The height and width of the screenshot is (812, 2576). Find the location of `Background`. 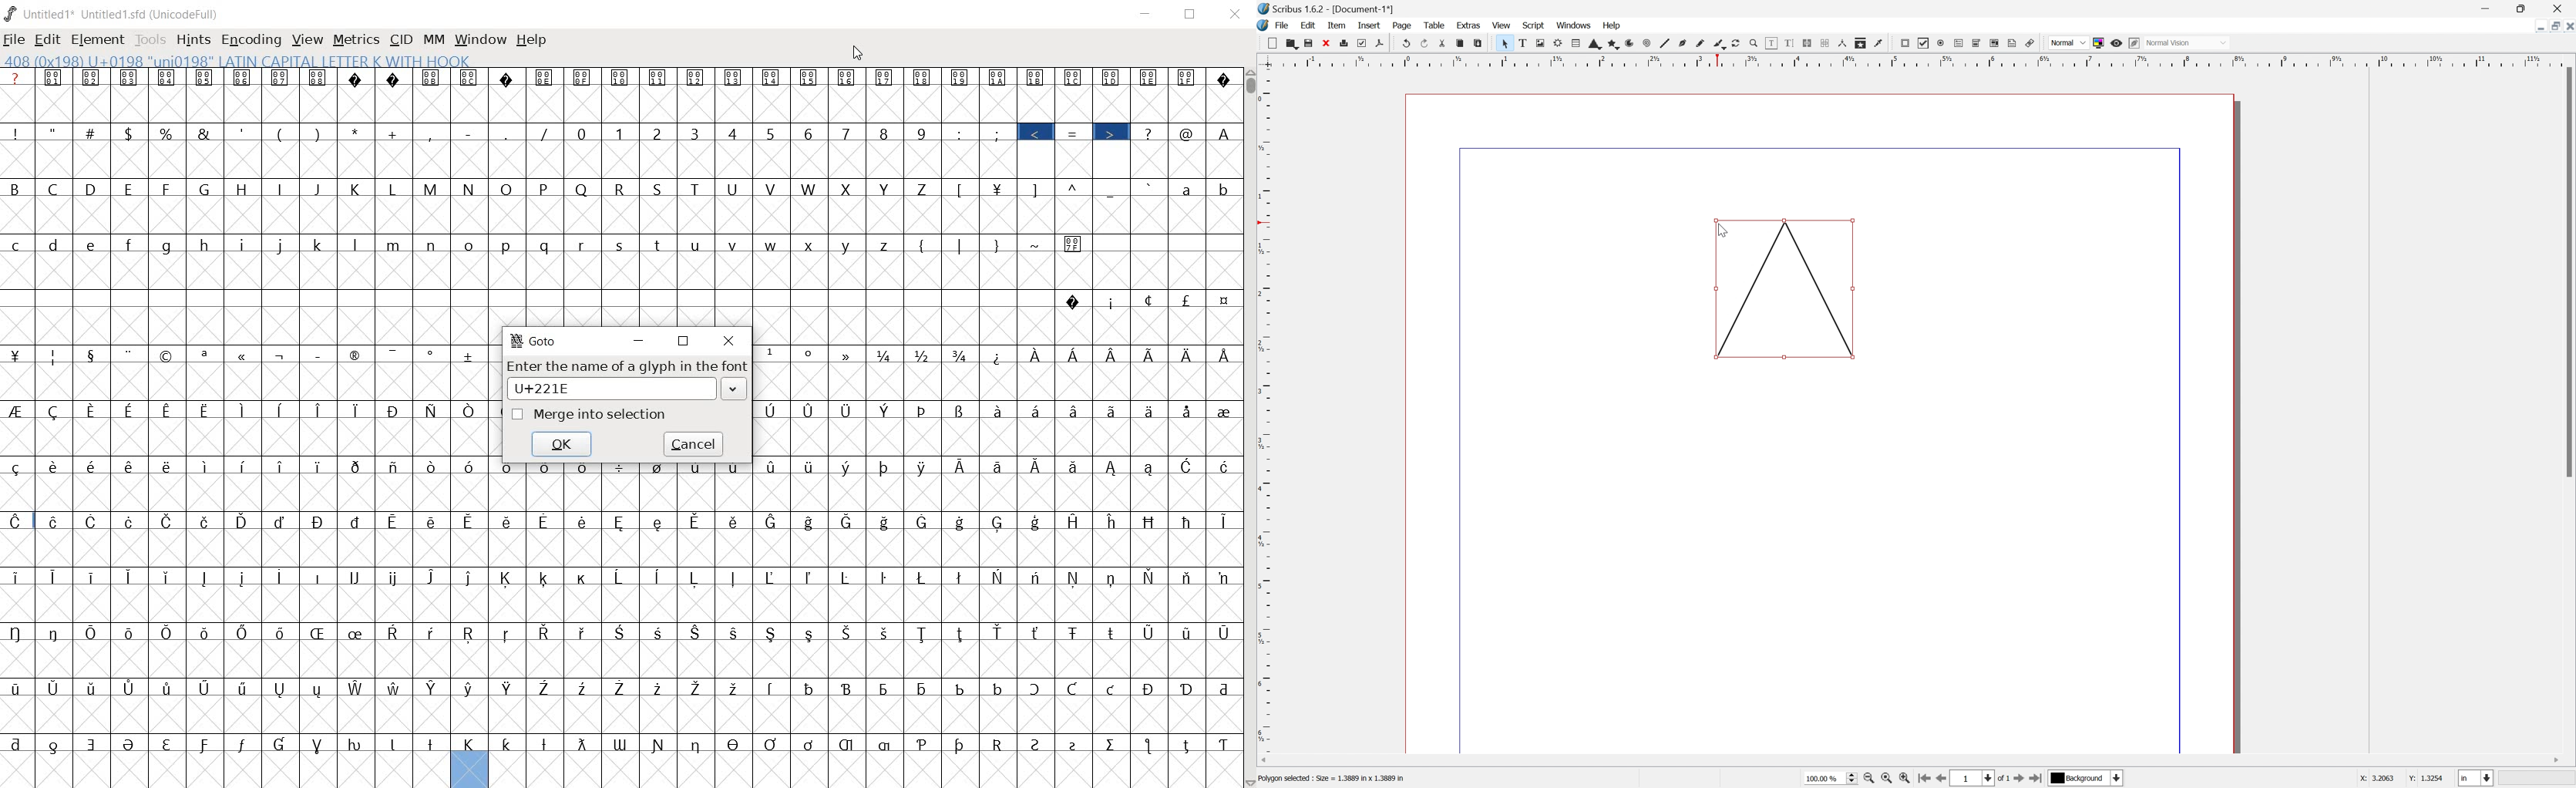

Background is located at coordinates (2079, 778).